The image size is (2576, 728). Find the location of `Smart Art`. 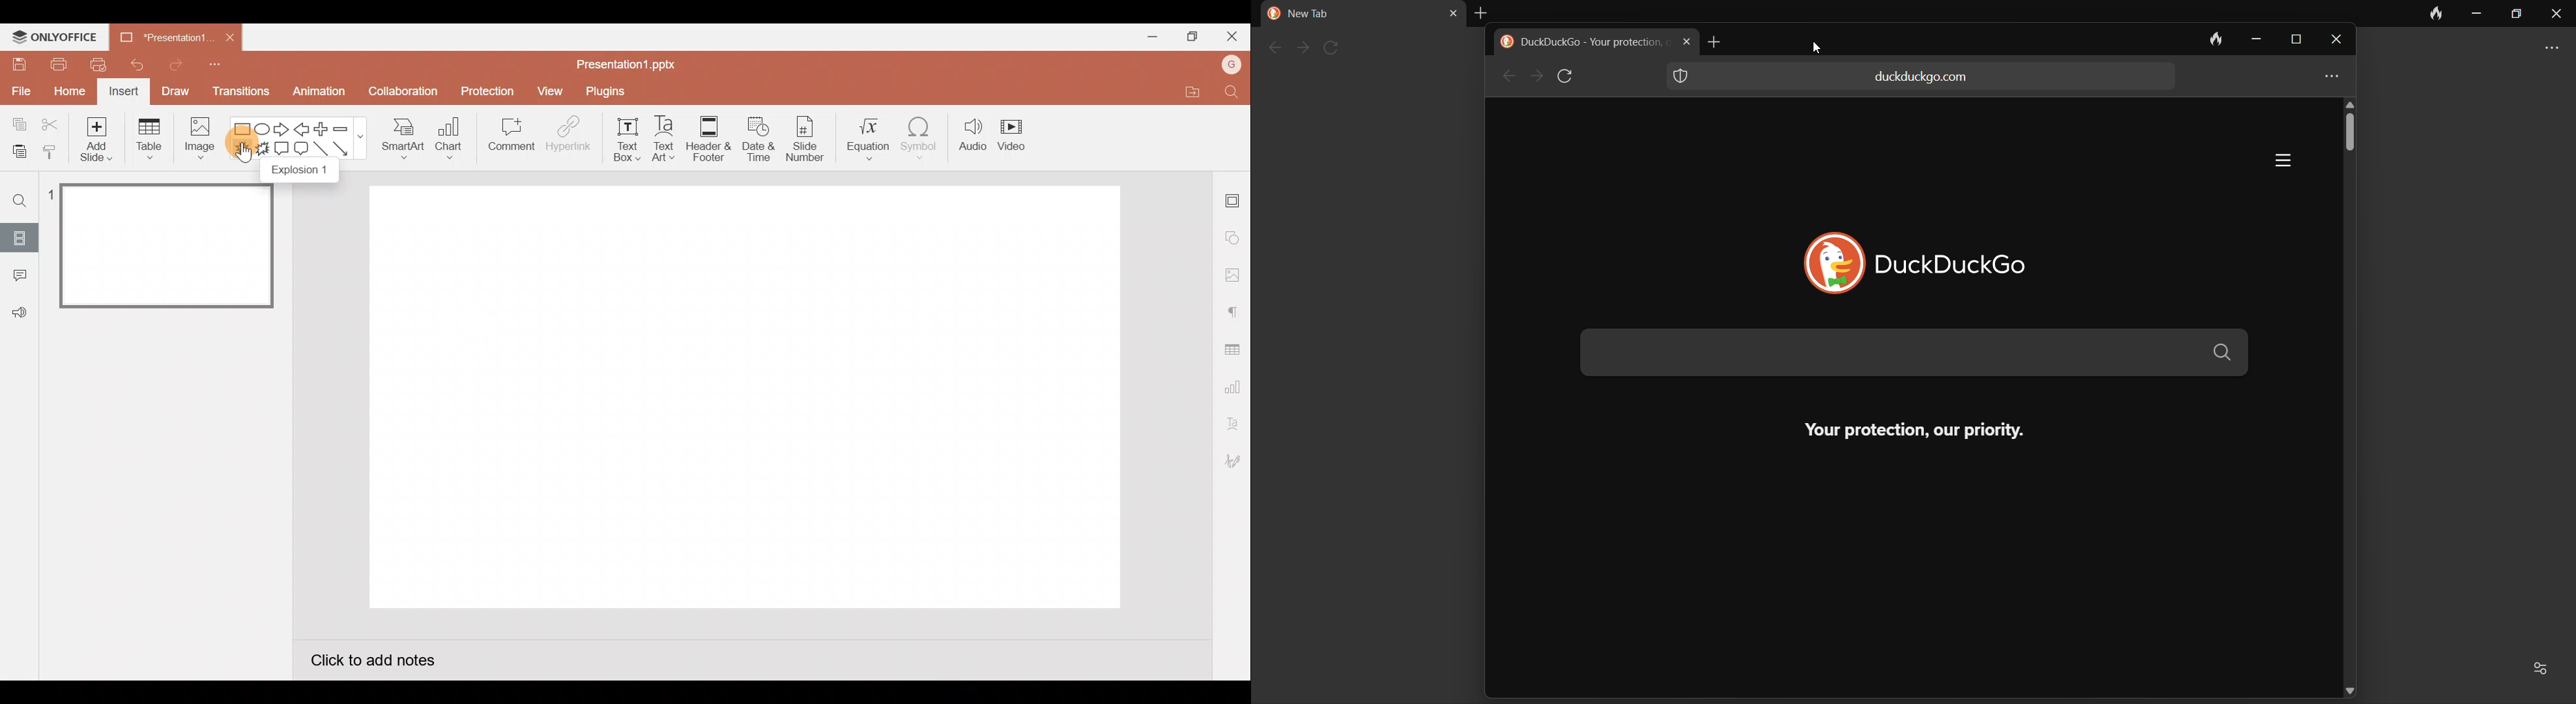

Smart Art is located at coordinates (405, 142).